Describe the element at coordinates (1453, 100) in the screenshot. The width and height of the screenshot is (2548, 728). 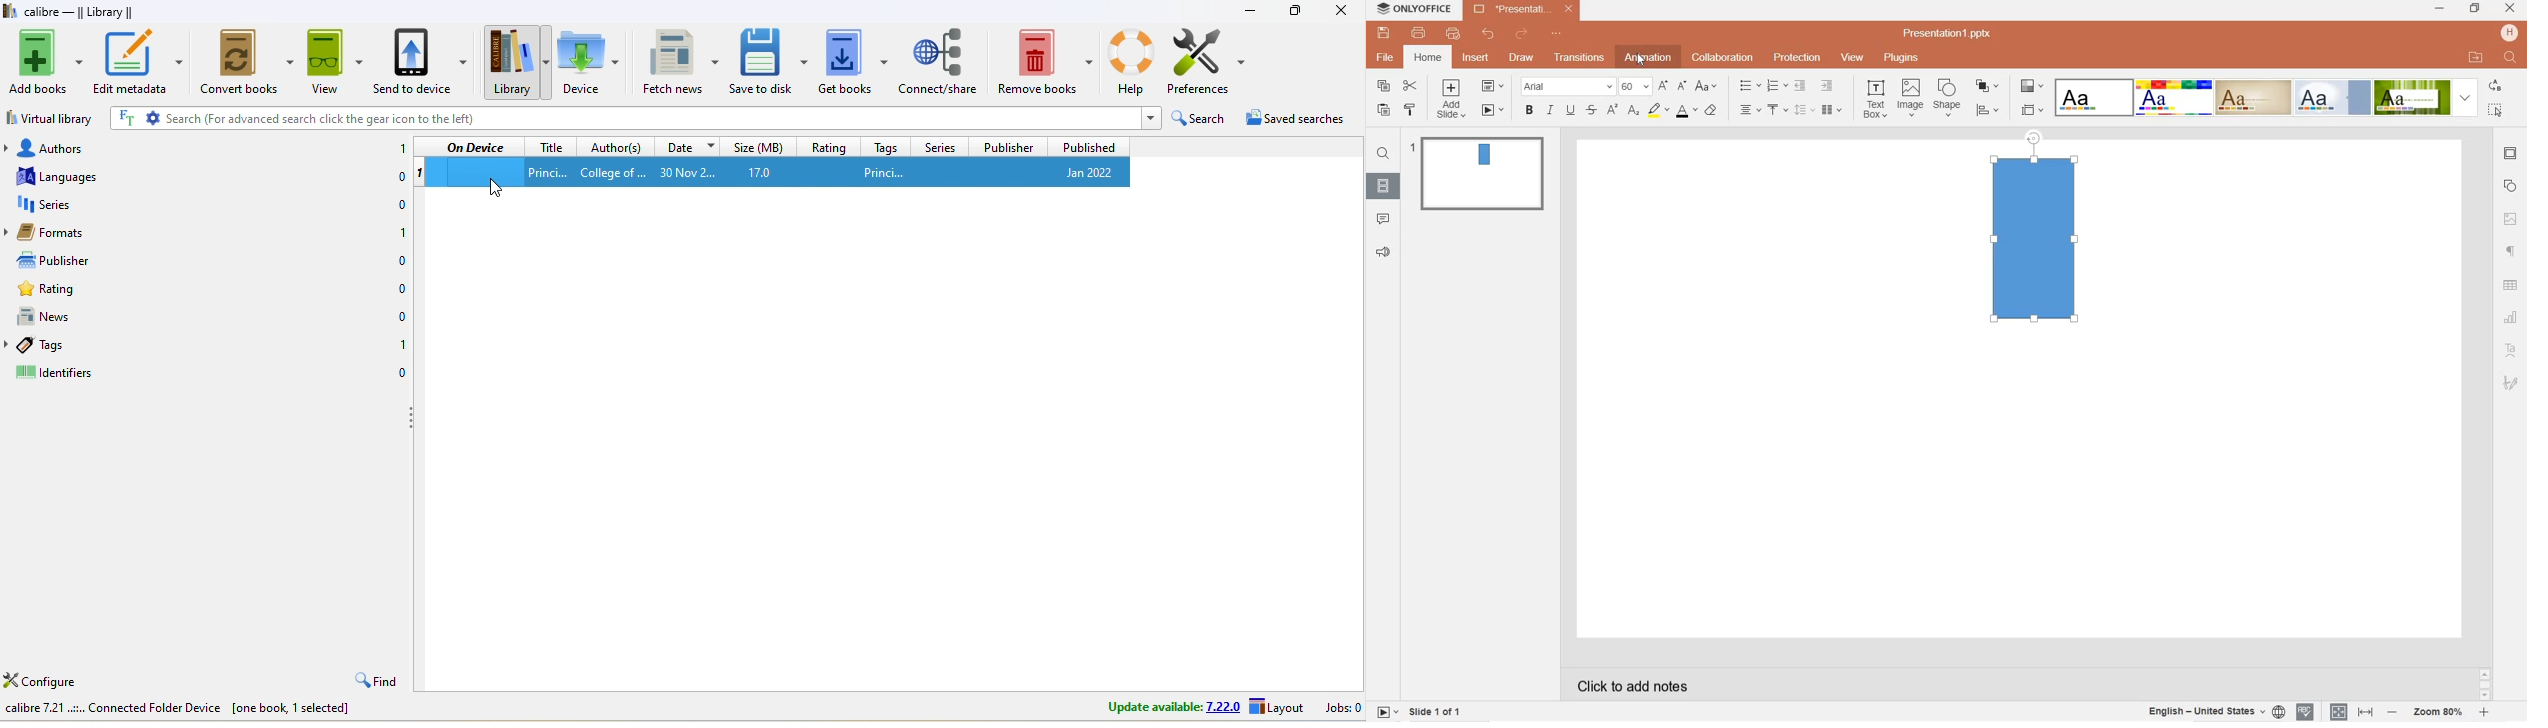
I see `add slide` at that location.